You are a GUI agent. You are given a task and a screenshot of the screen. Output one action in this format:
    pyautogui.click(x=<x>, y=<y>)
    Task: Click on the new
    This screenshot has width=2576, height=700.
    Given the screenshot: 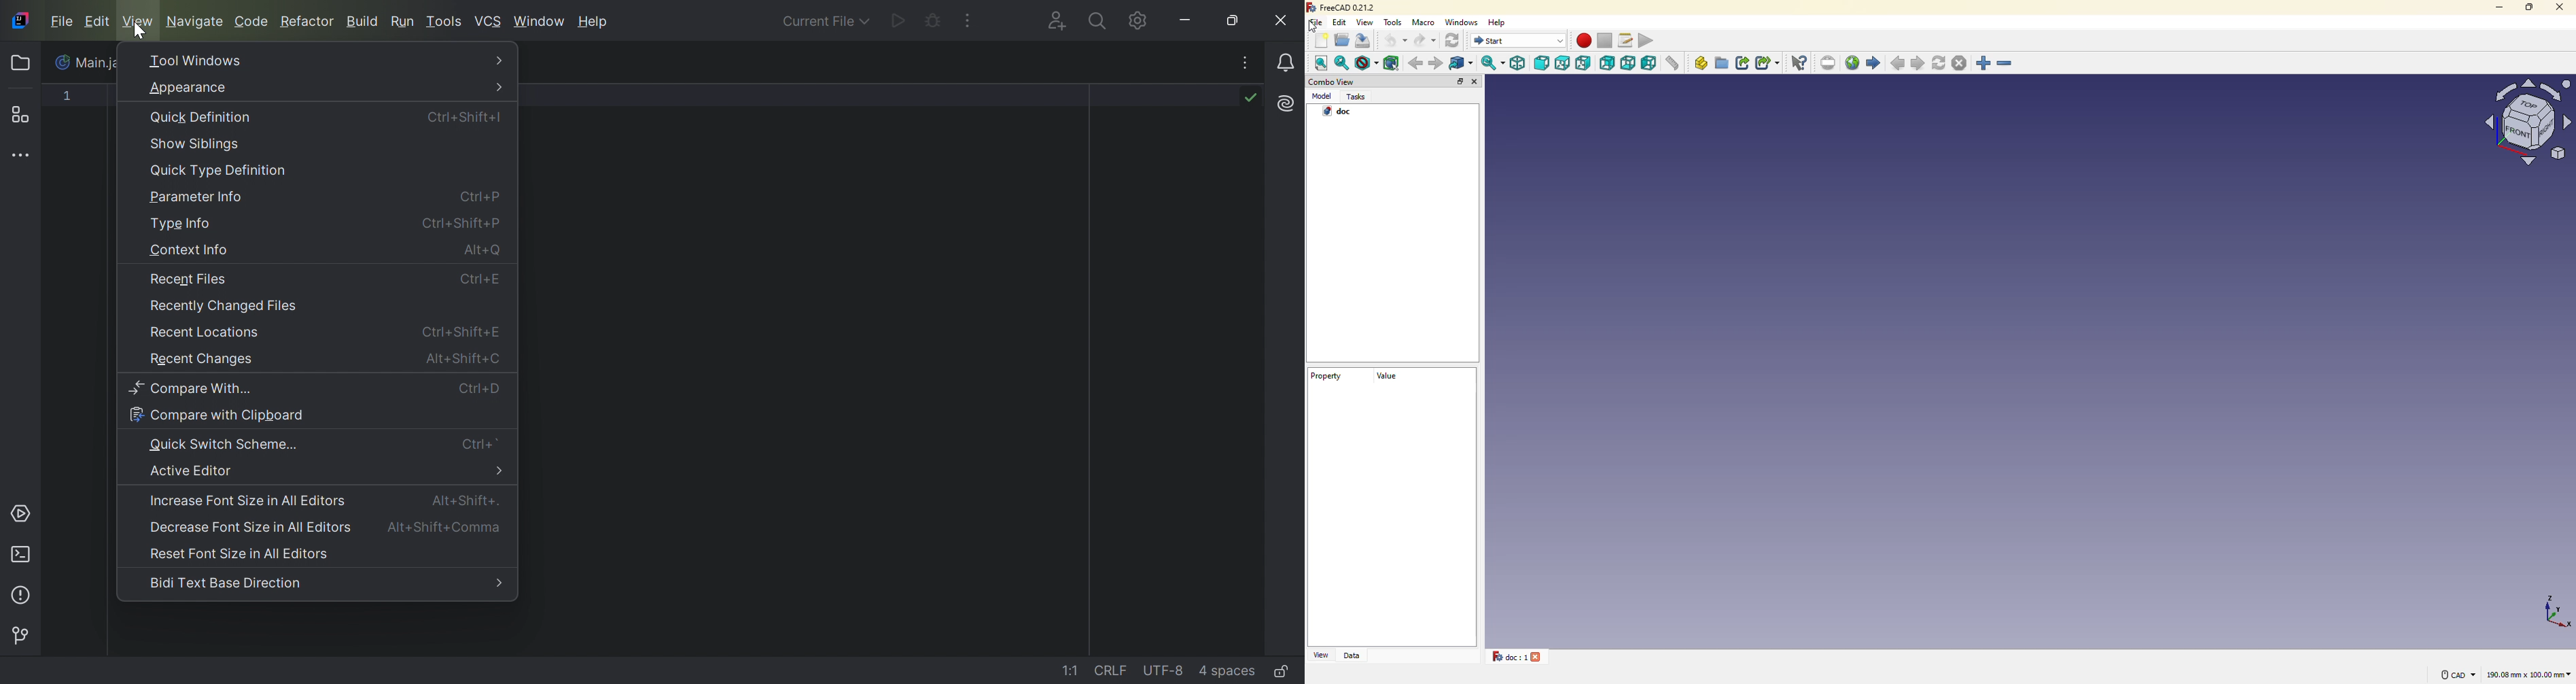 What is the action you would take?
    pyautogui.click(x=1321, y=41)
    